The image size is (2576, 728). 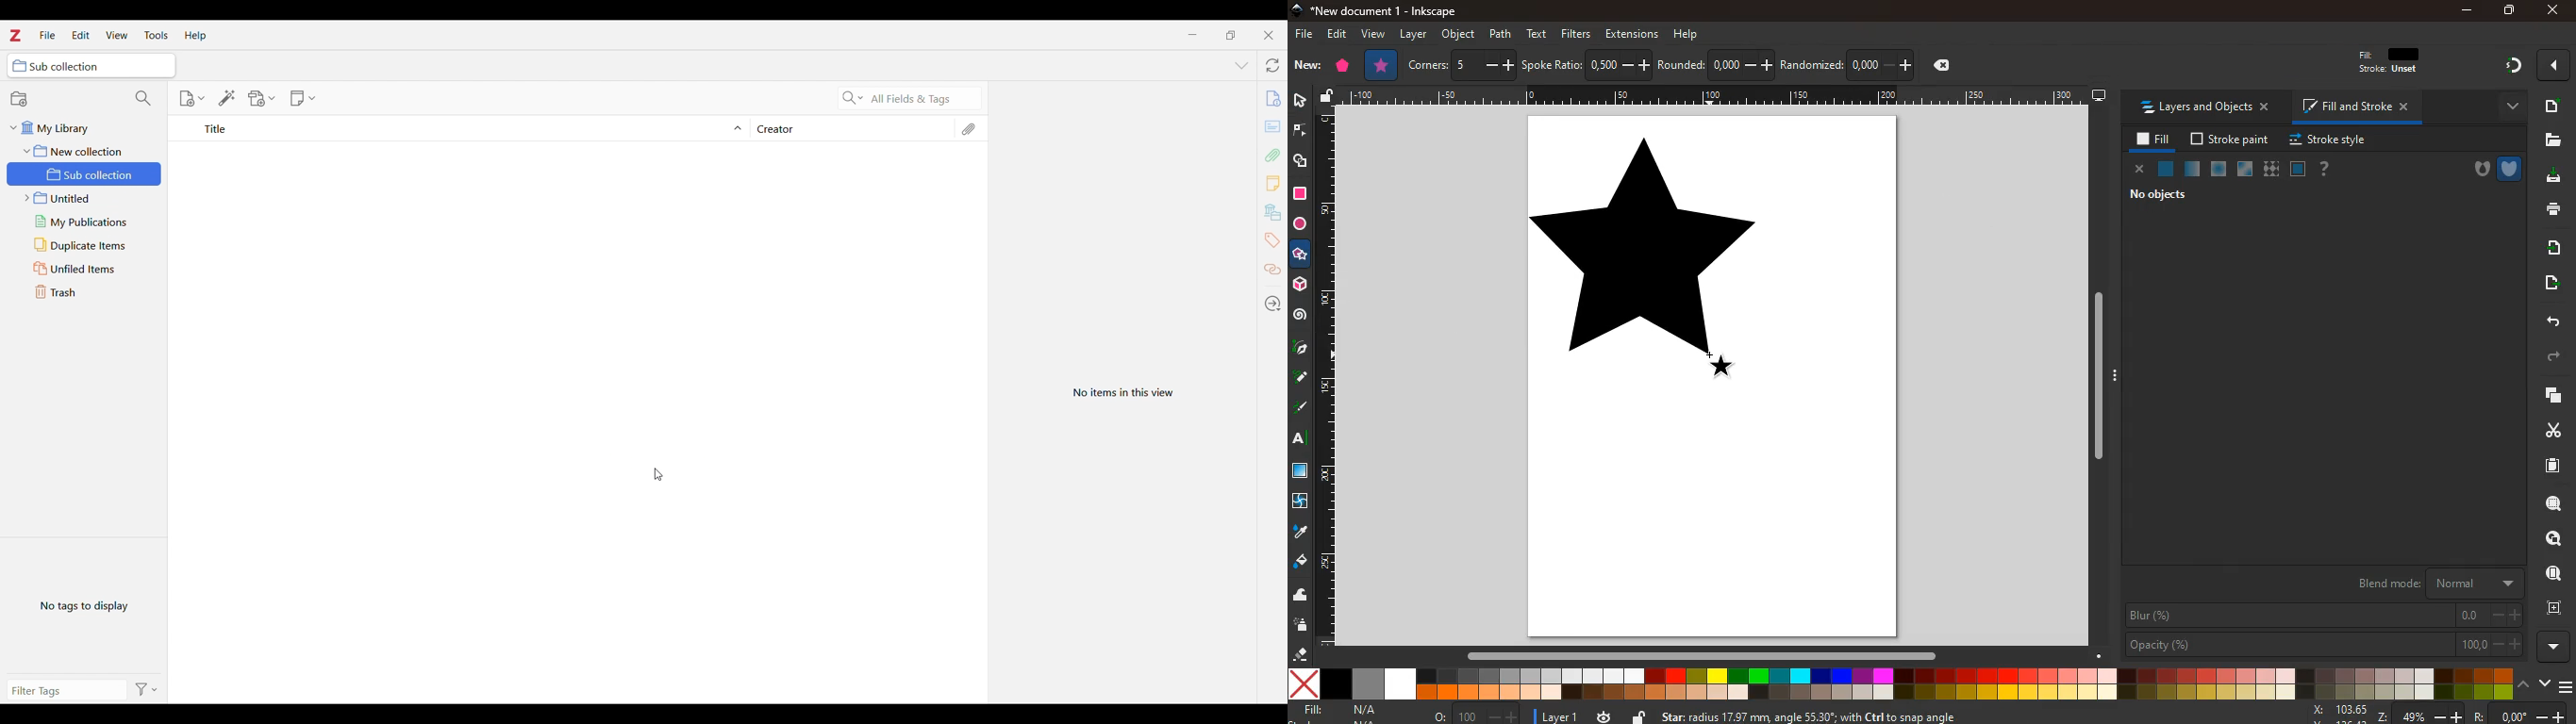 What do you see at coordinates (1274, 213) in the screenshot?
I see `banks` at bounding box center [1274, 213].